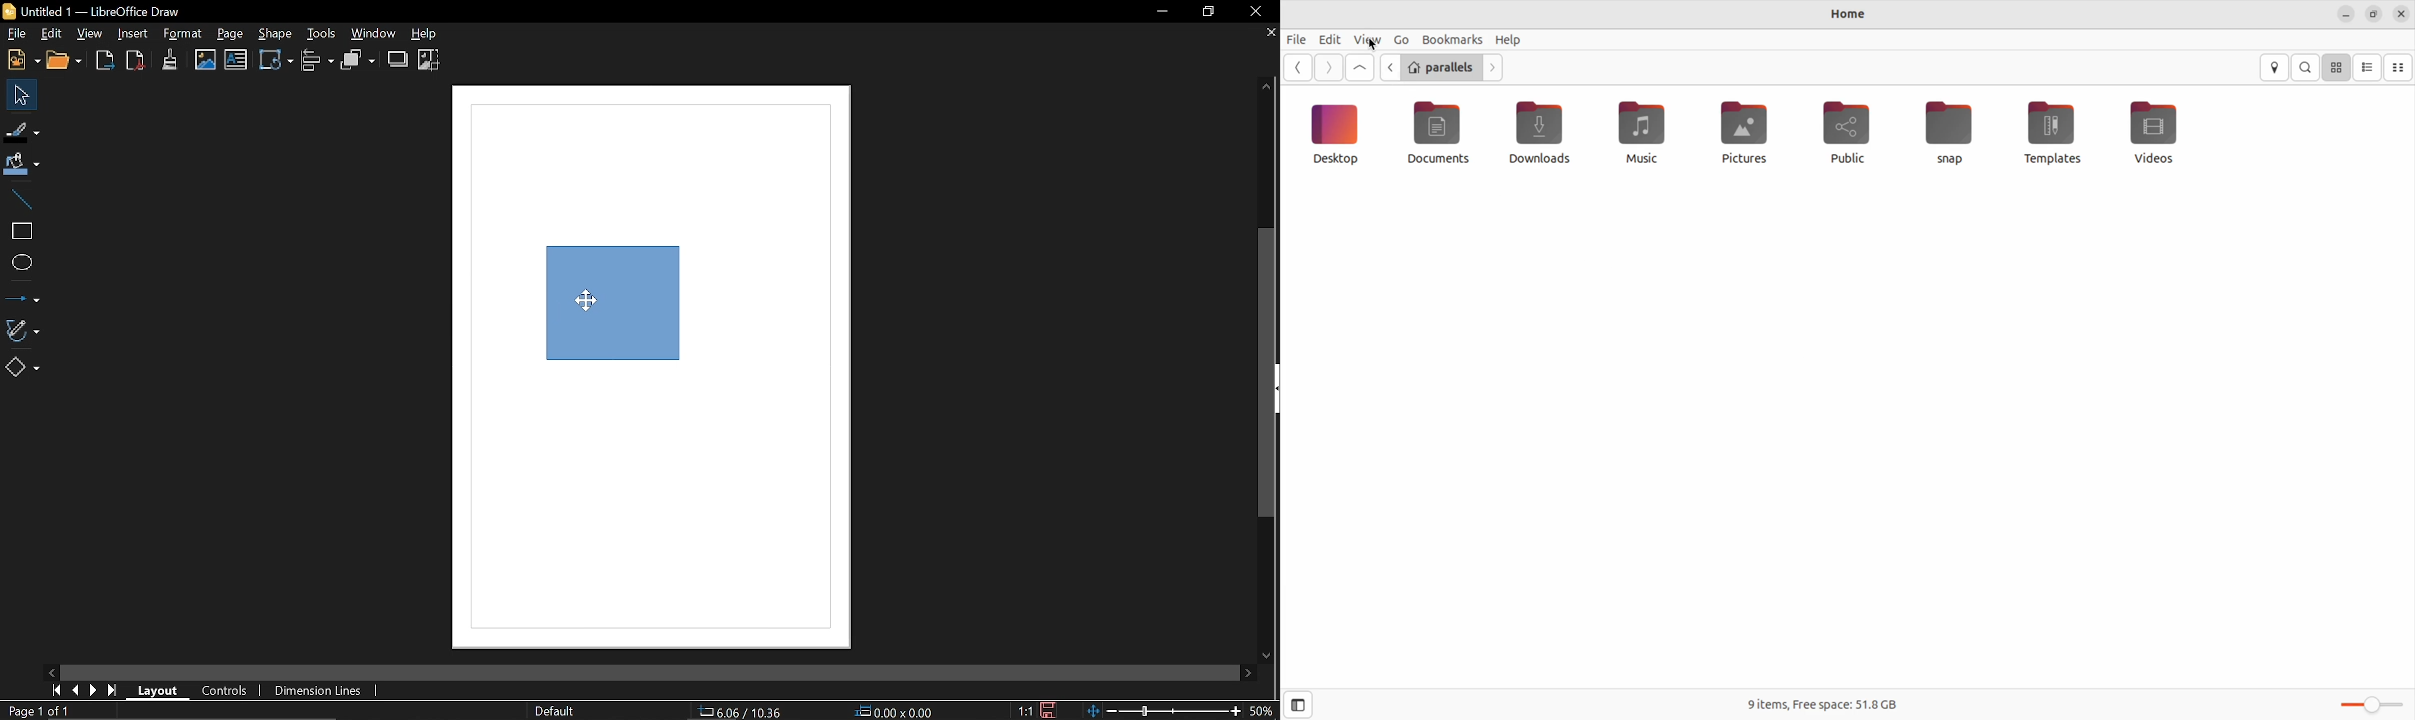 This screenshot has height=728, width=2436. I want to click on Edit, so click(1328, 39).